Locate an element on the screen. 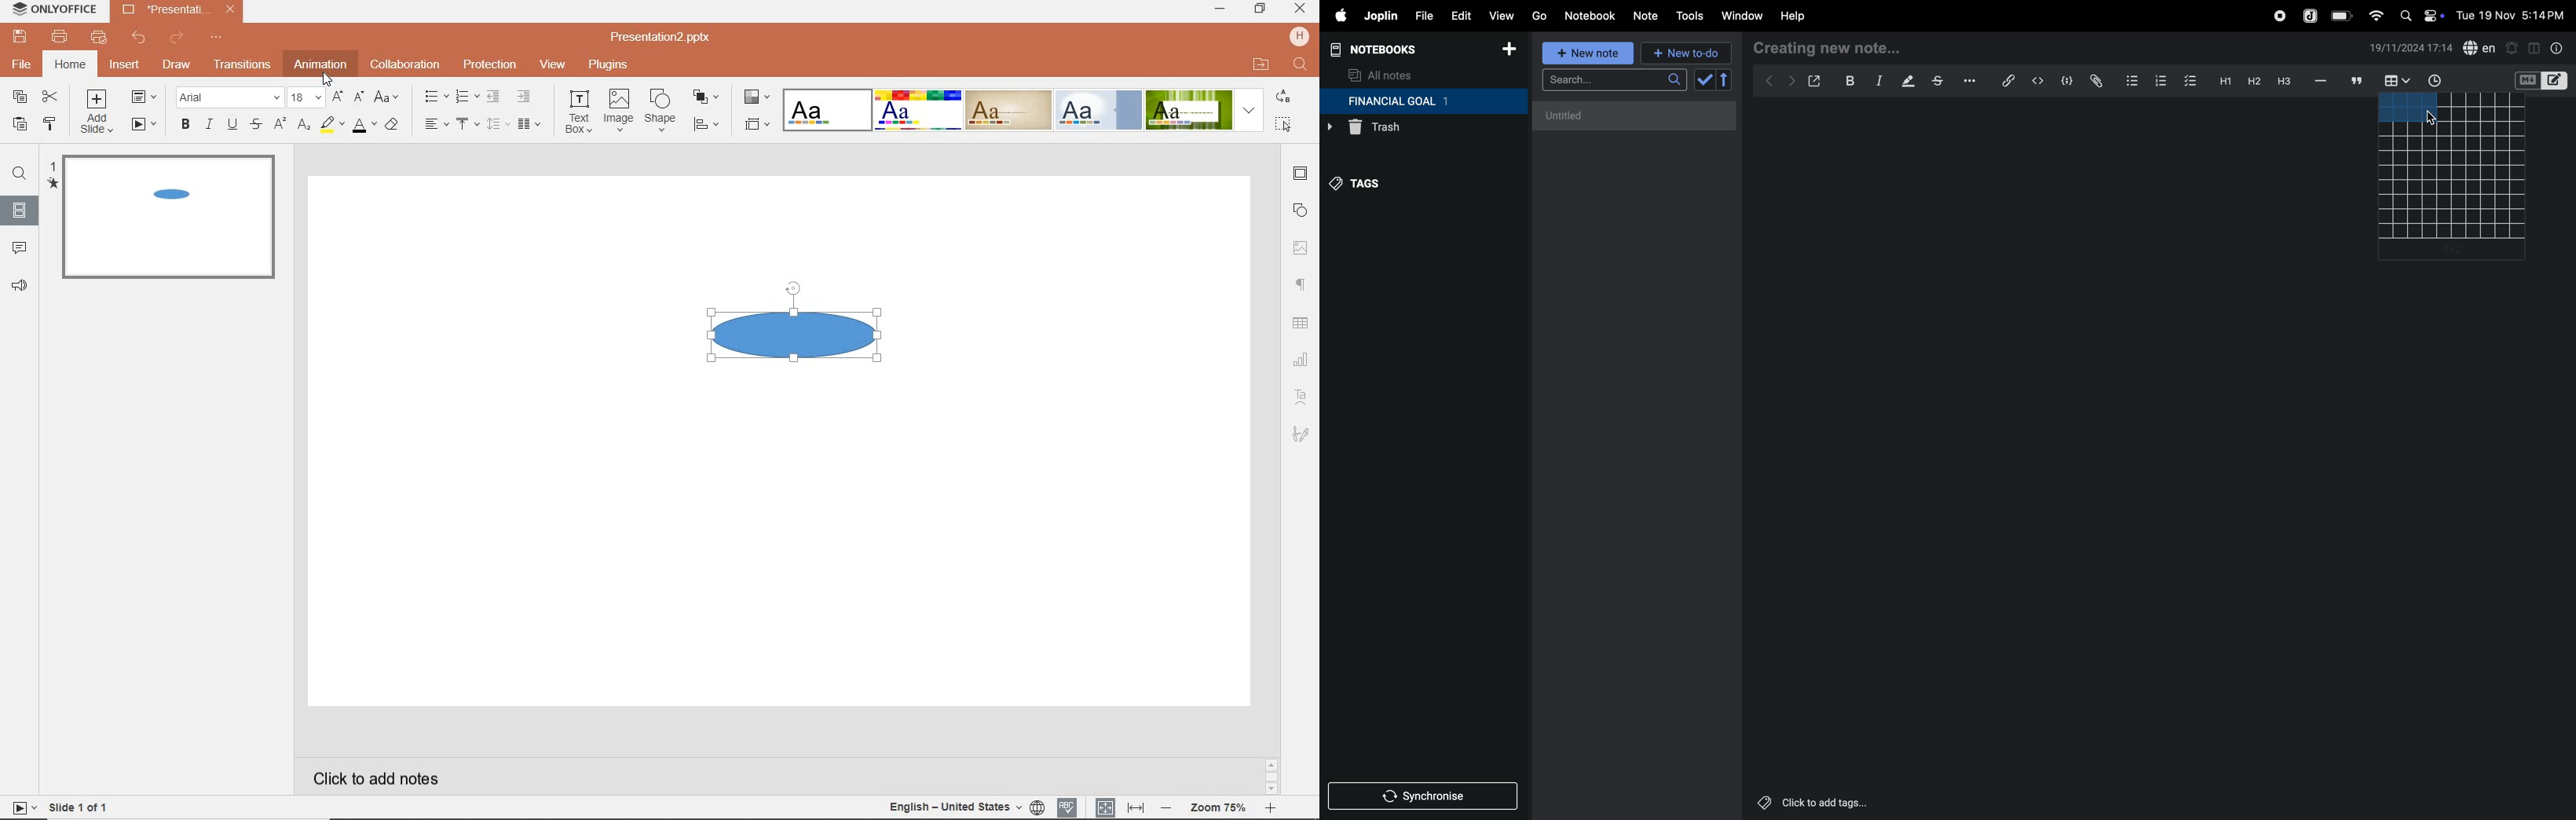 This screenshot has height=840, width=2576. forward is located at coordinates (1789, 83).